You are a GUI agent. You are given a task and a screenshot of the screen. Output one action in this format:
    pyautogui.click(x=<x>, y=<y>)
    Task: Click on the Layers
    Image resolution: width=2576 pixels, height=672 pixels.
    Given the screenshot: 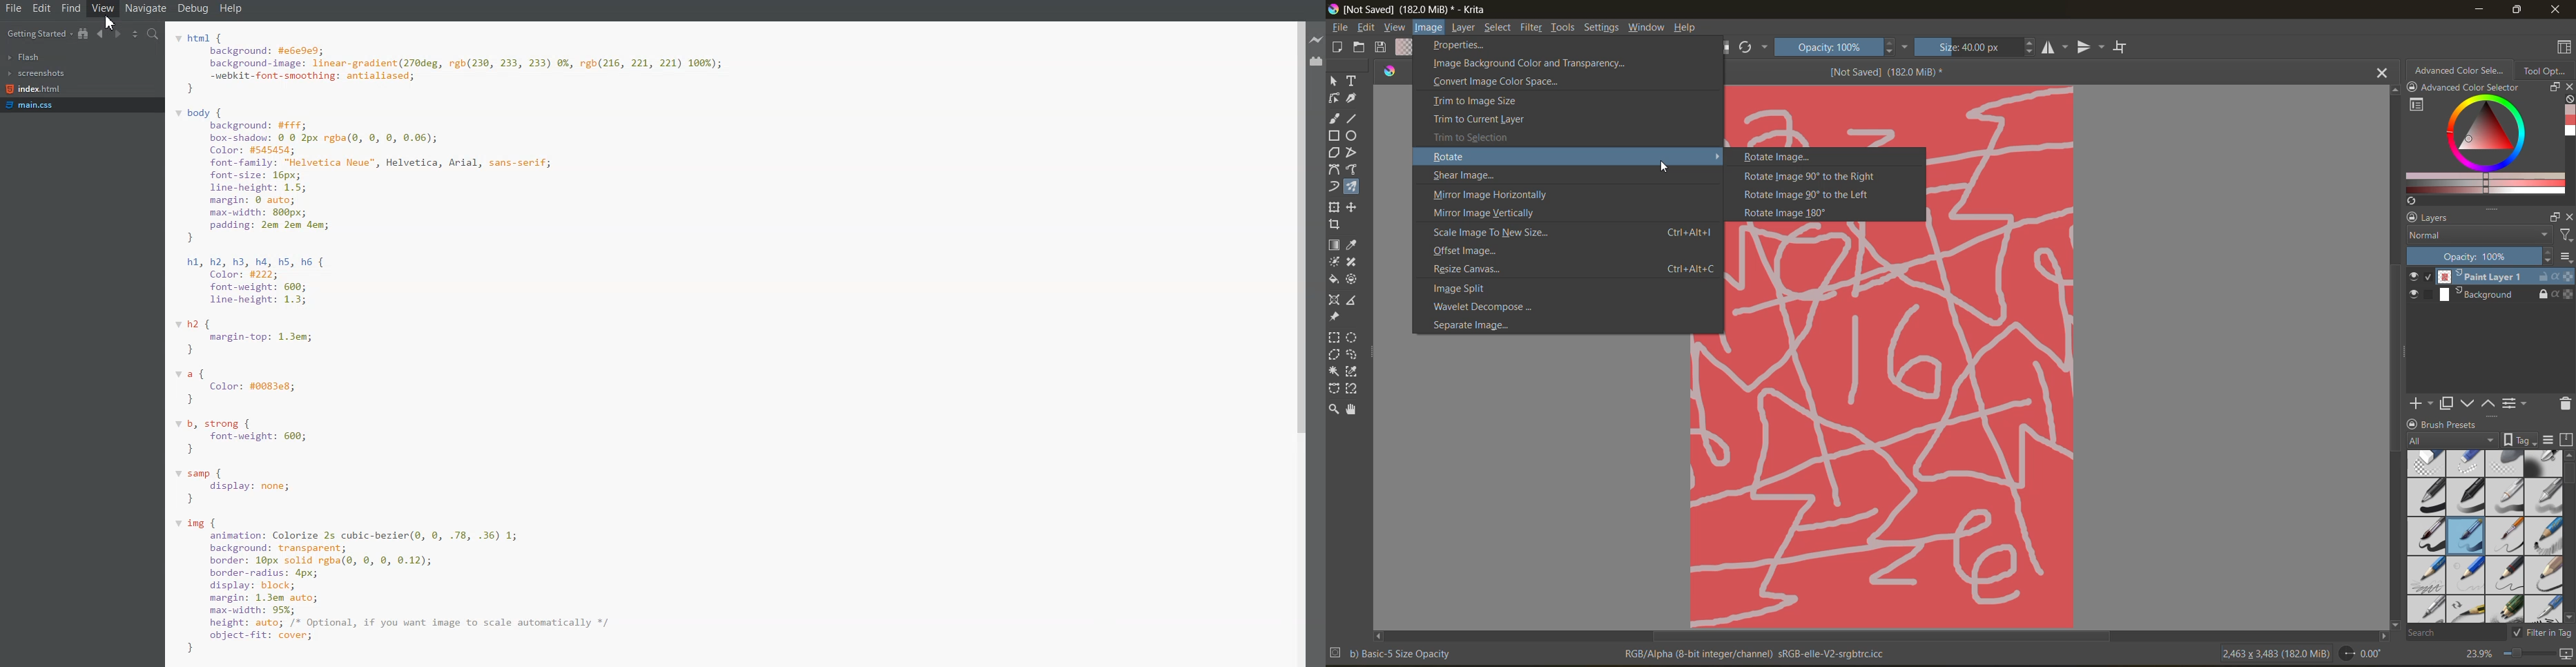 What is the action you would take?
    pyautogui.click(x=2442, y=218)
    